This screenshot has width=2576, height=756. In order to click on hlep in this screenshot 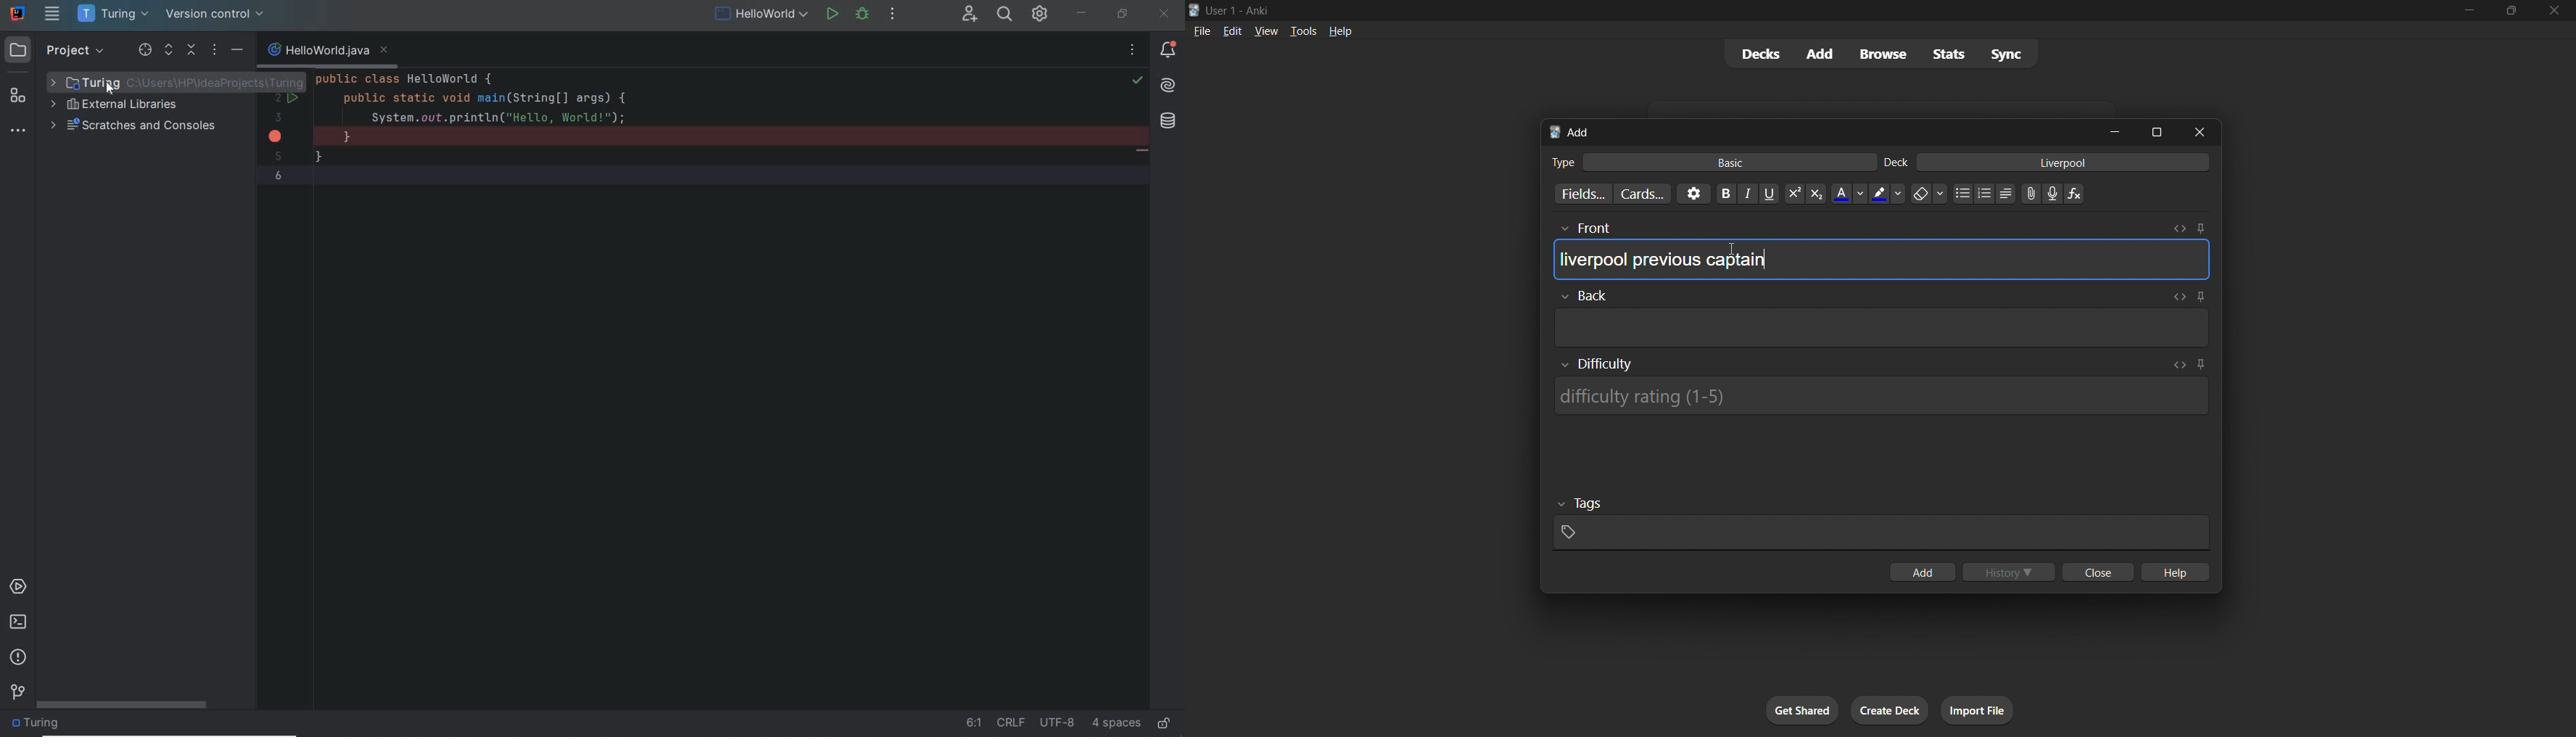, I will do `click(2177, 573)`.